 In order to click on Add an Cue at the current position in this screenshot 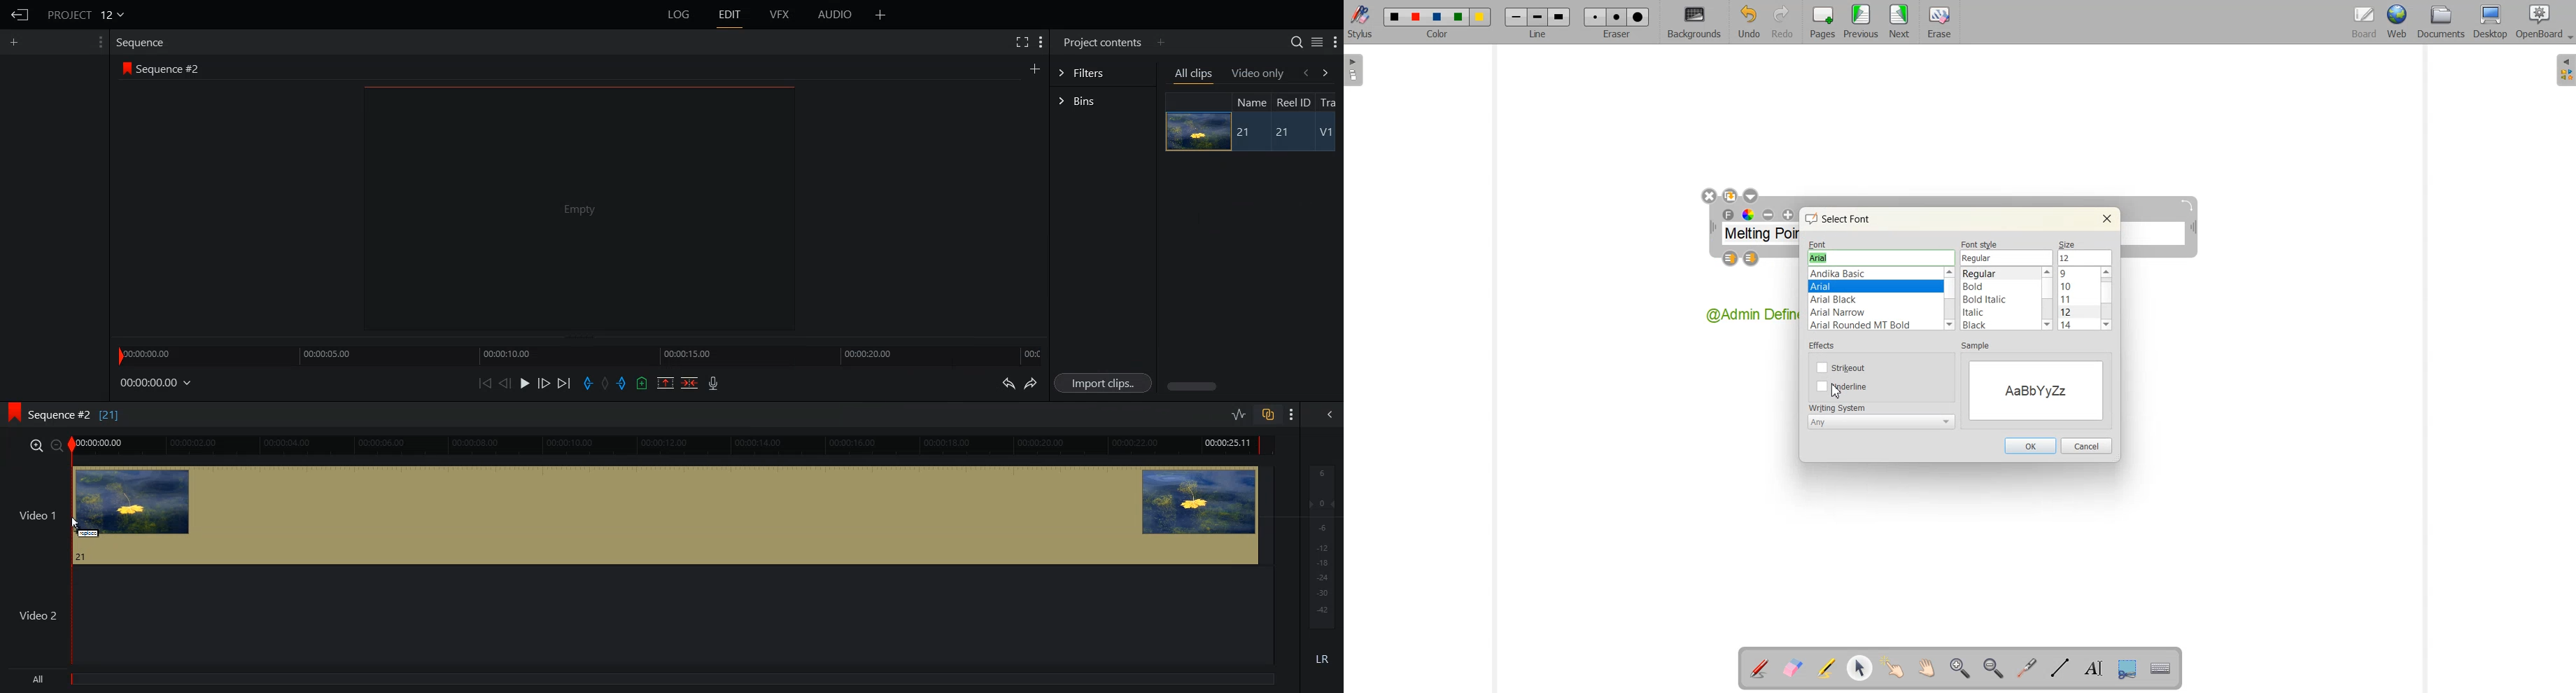, I will do `click(642, 383)`.